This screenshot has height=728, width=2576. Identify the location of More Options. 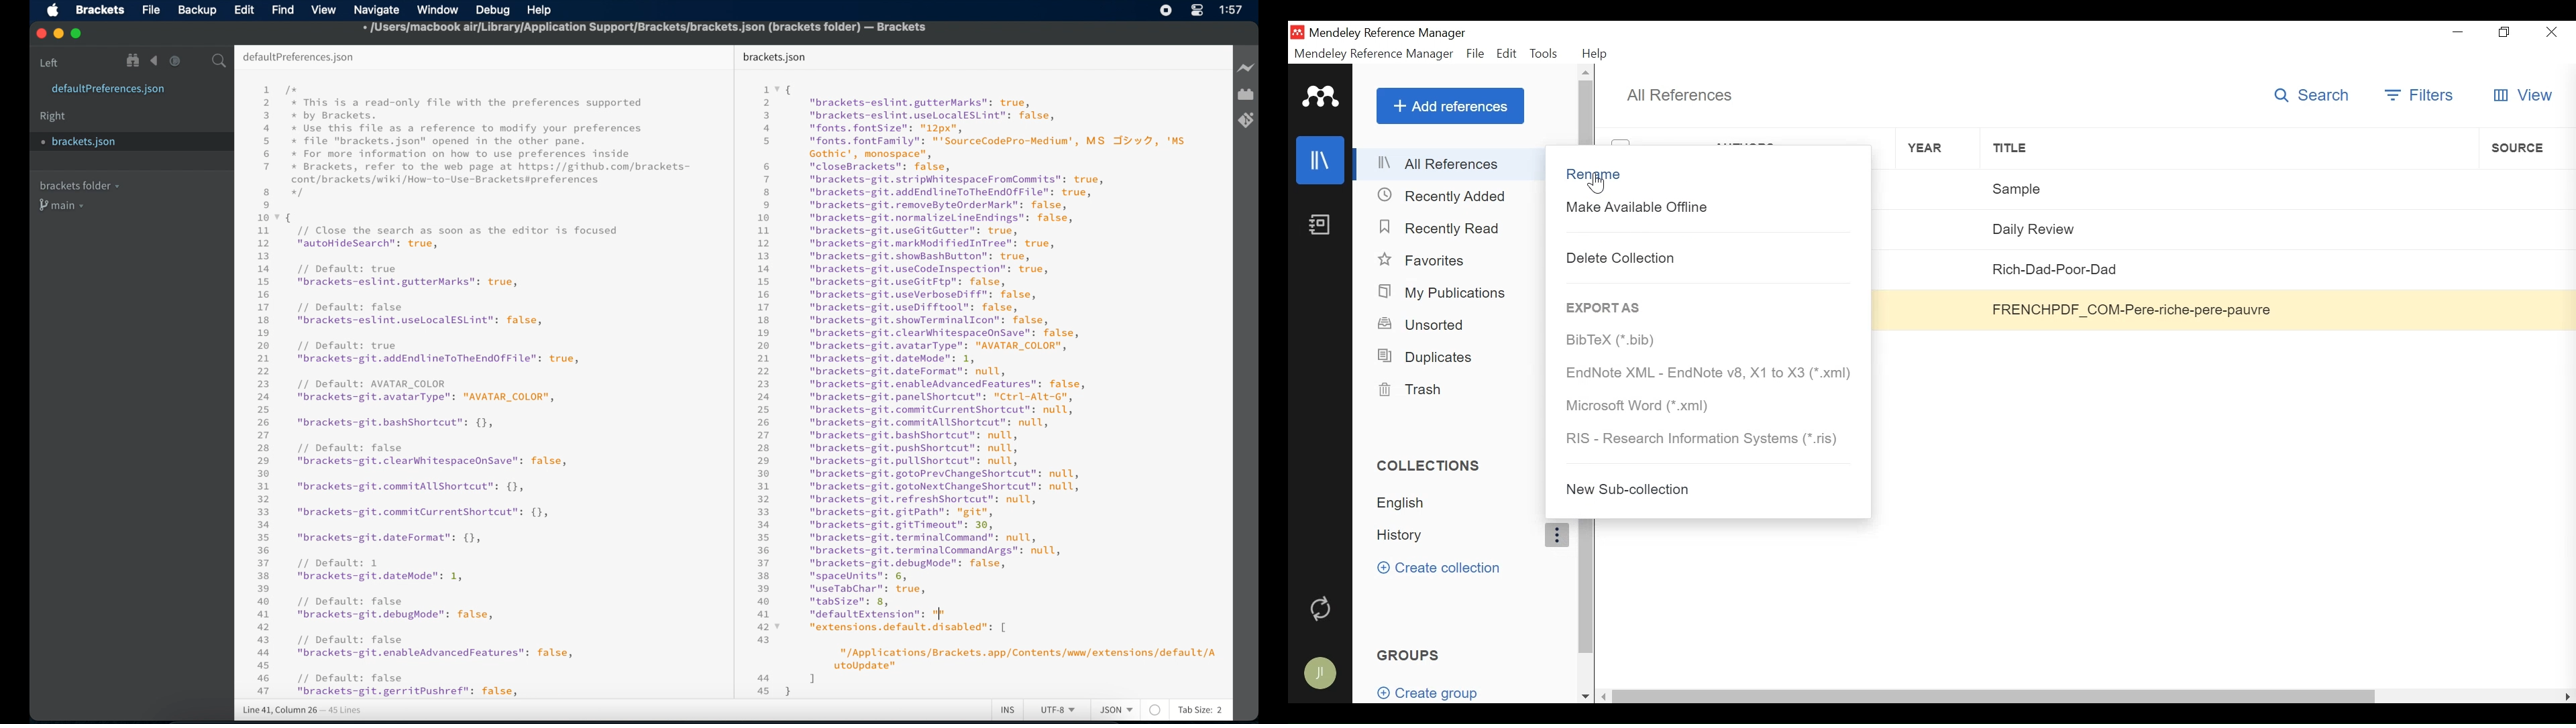
(1556, 535).